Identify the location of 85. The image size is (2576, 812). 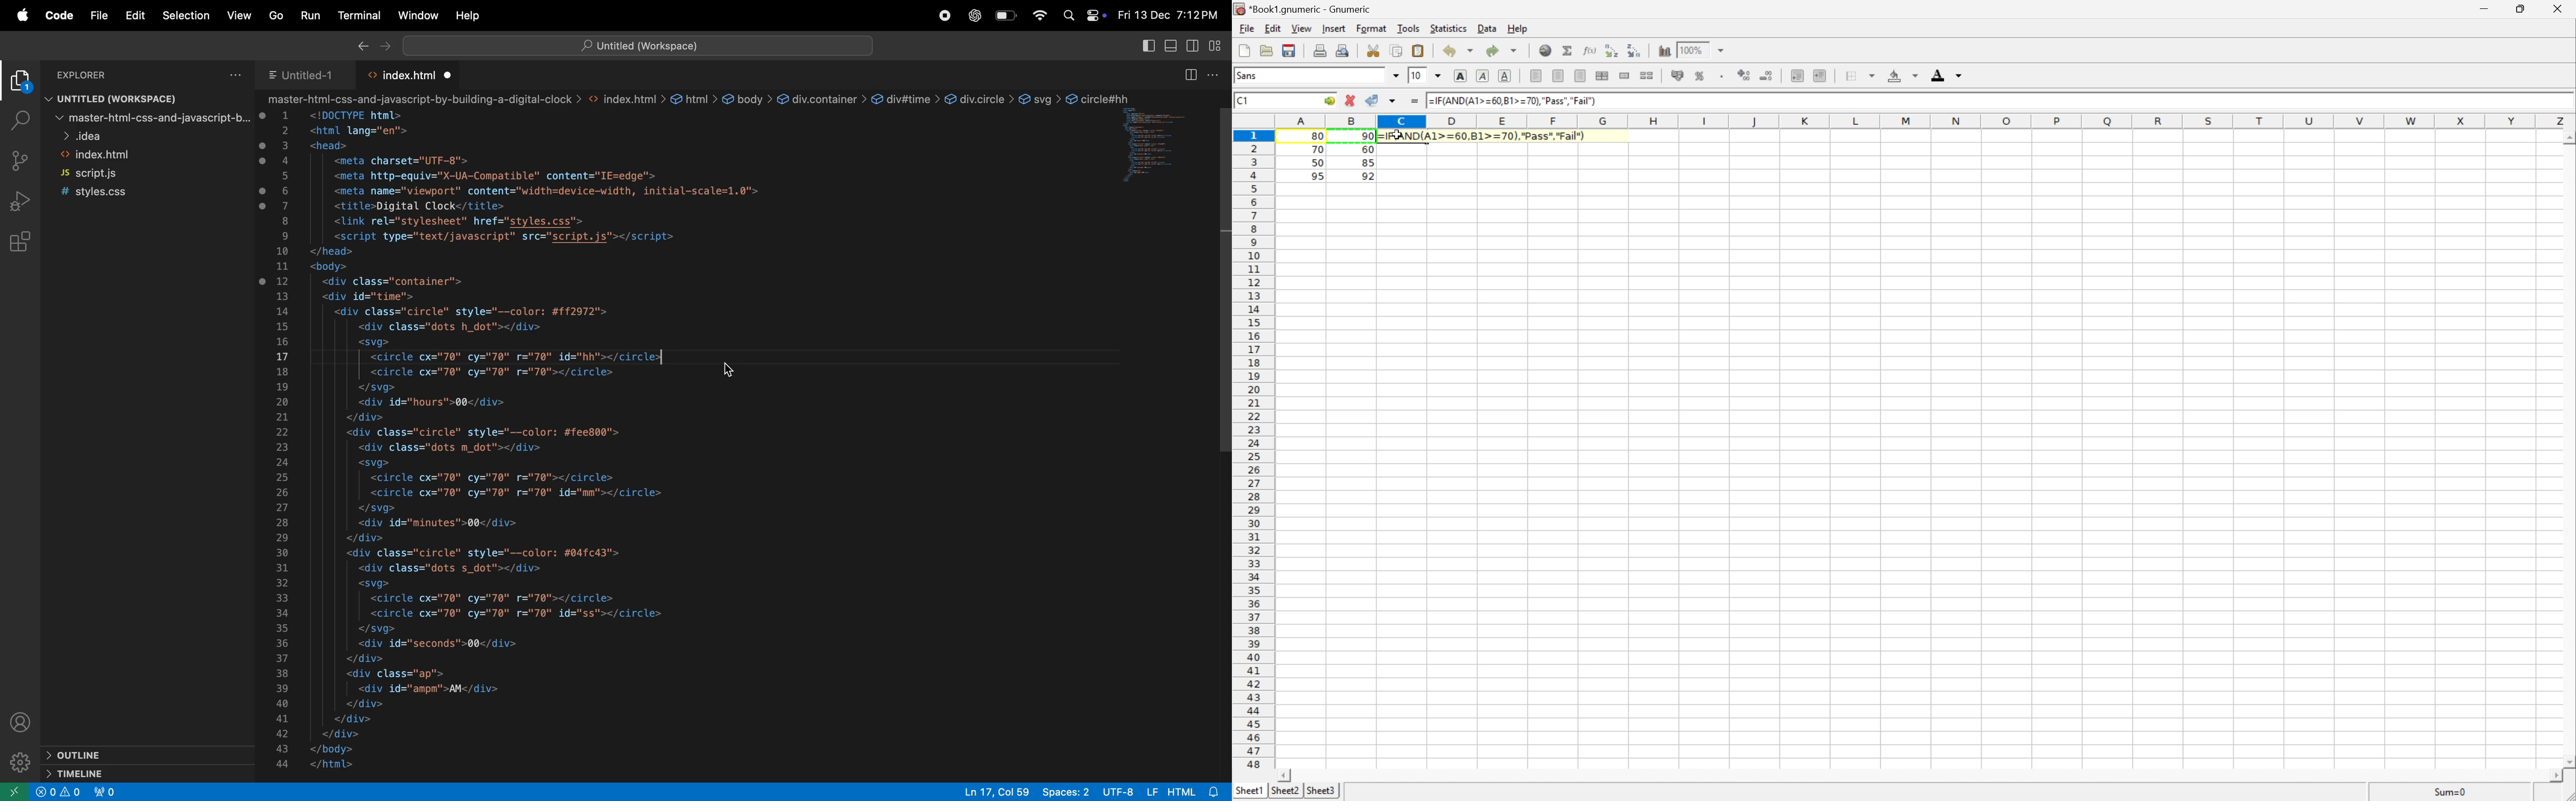
(1367, 164).